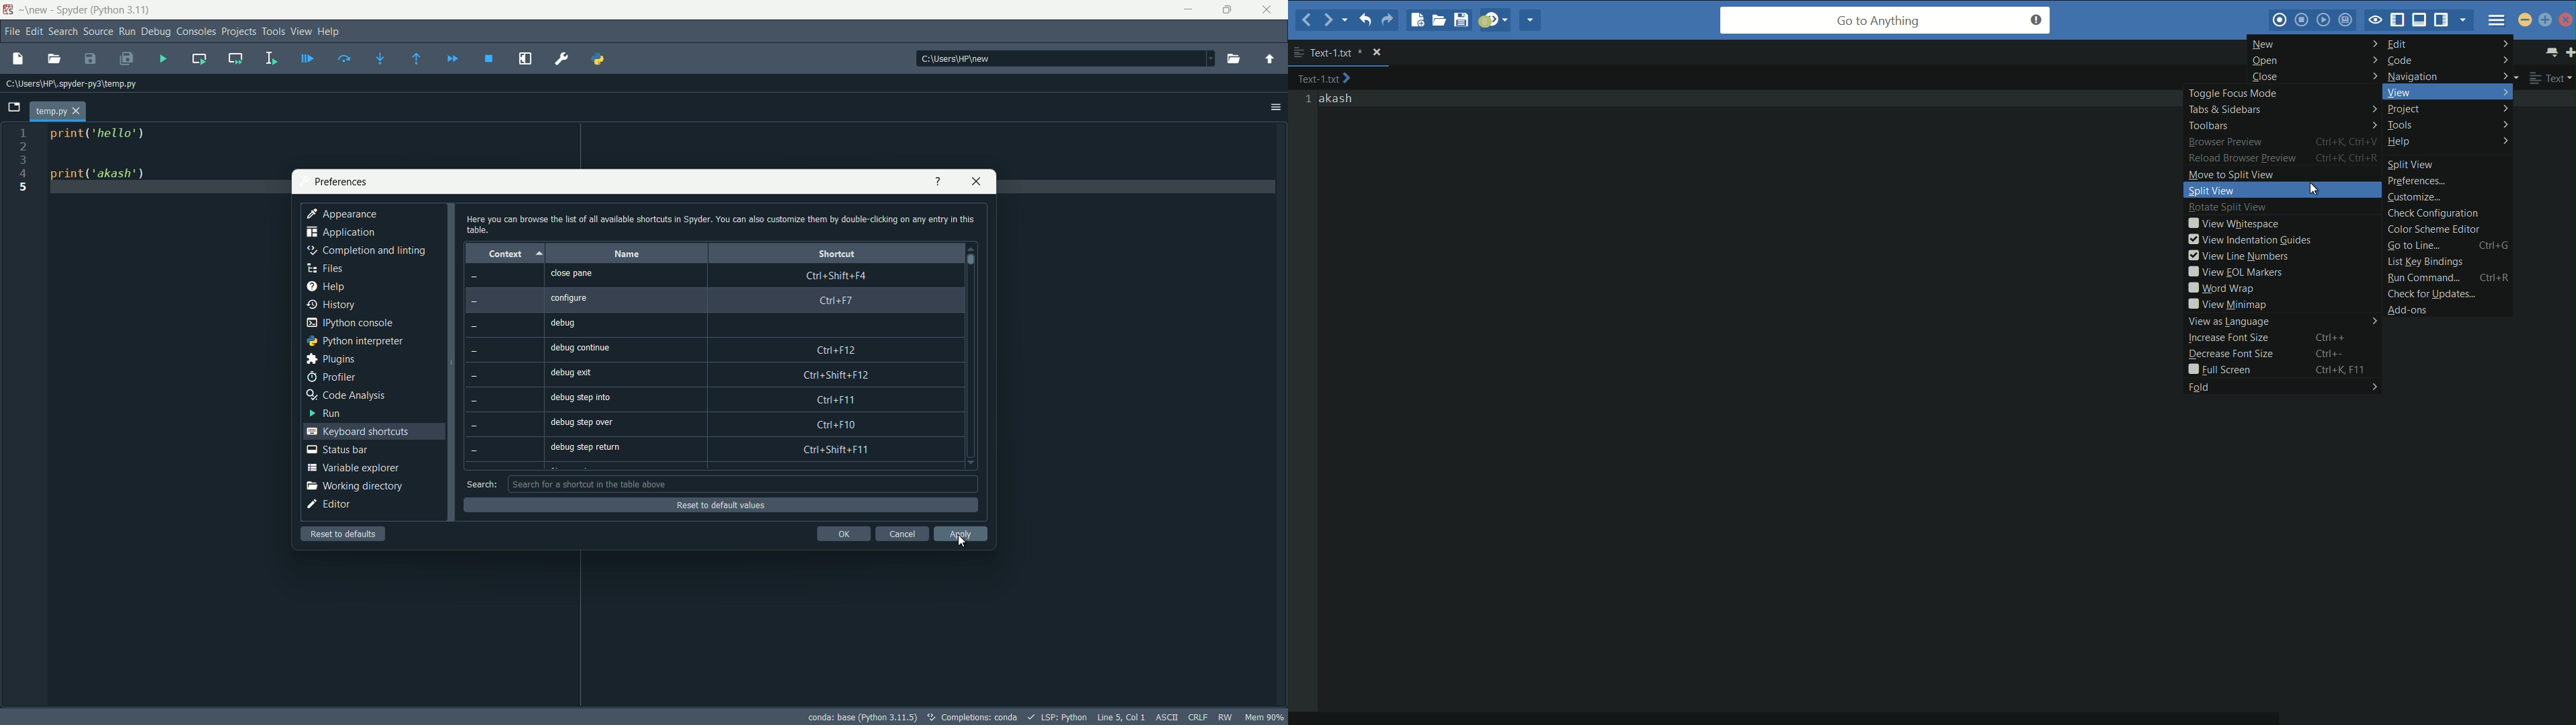 Image resolution: width=2576 pixels, height=728 pixels. What do you see at coordinates (1310, 100) in the screenshot?
I see `line nnumber` at bounding box center [1310, 100].